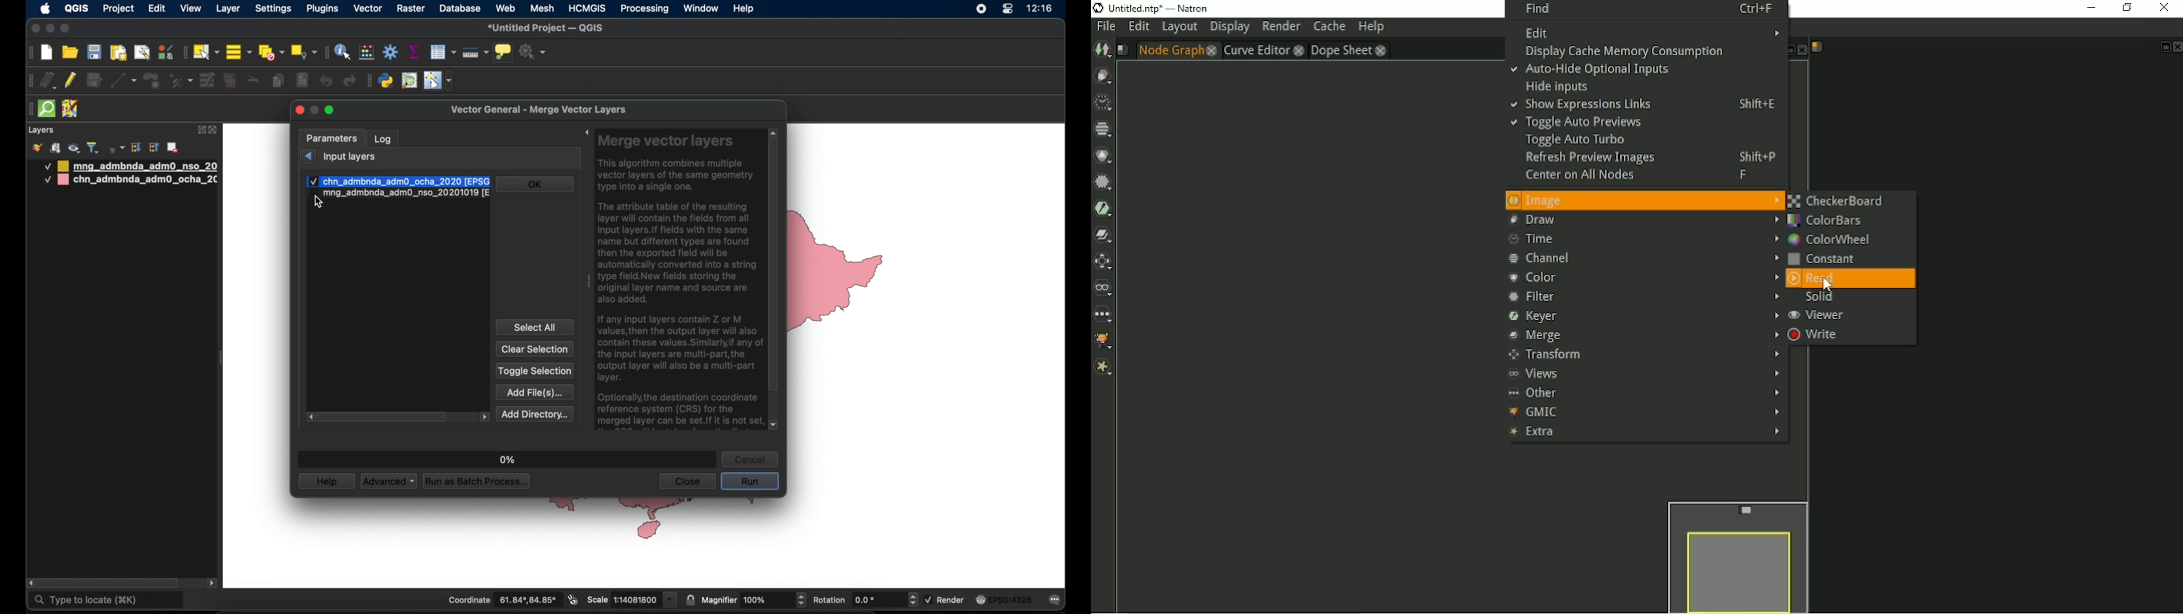  Describe the element at coordinates (114, 147) in the screenshot. I see `filter legend by expression` at that location.